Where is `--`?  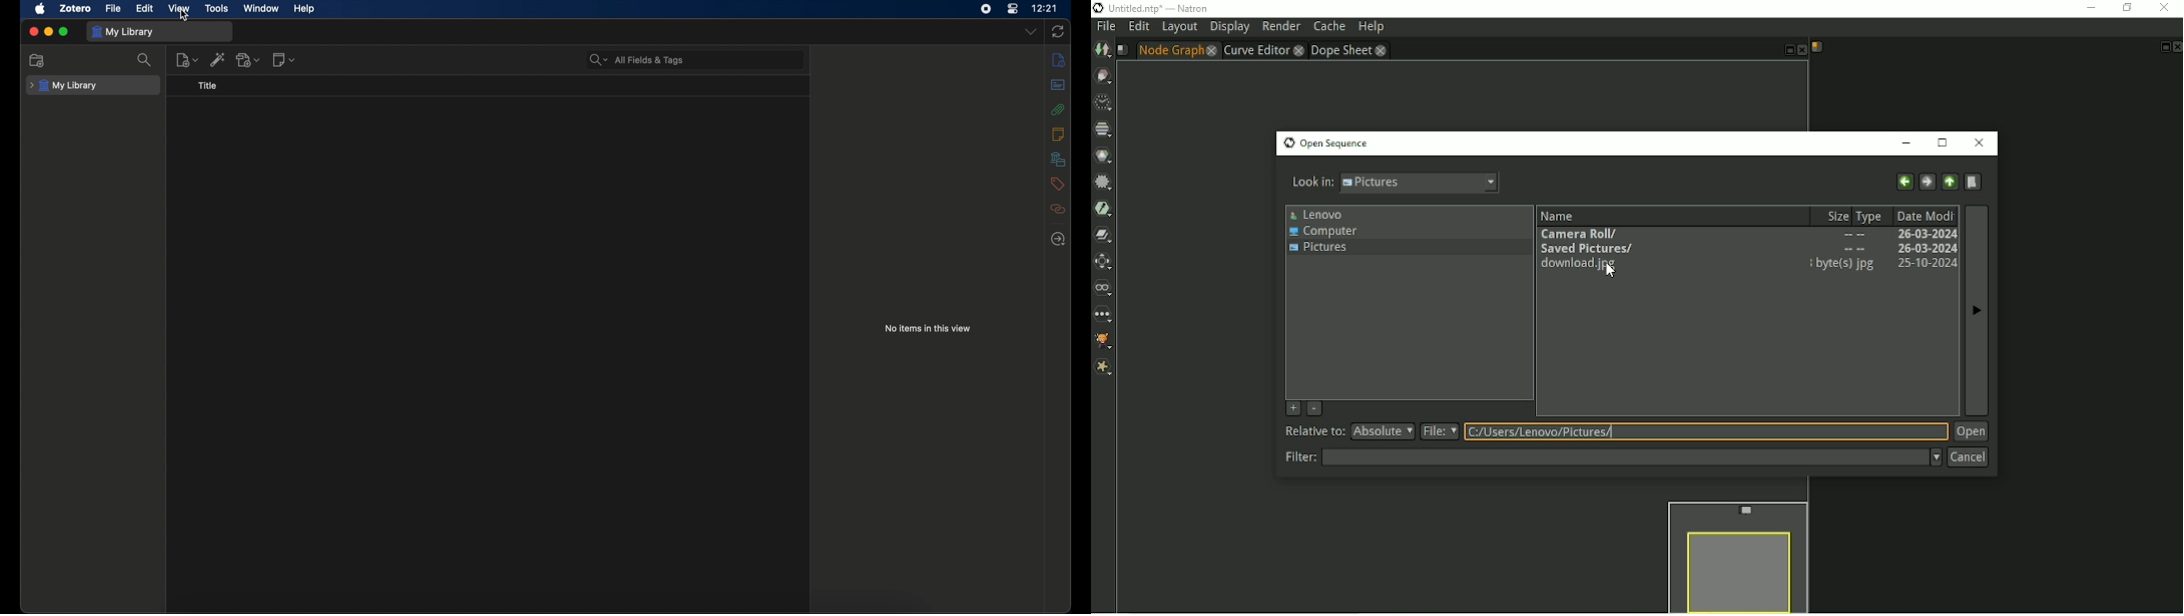
-- is located at coordinates (1854, 235).